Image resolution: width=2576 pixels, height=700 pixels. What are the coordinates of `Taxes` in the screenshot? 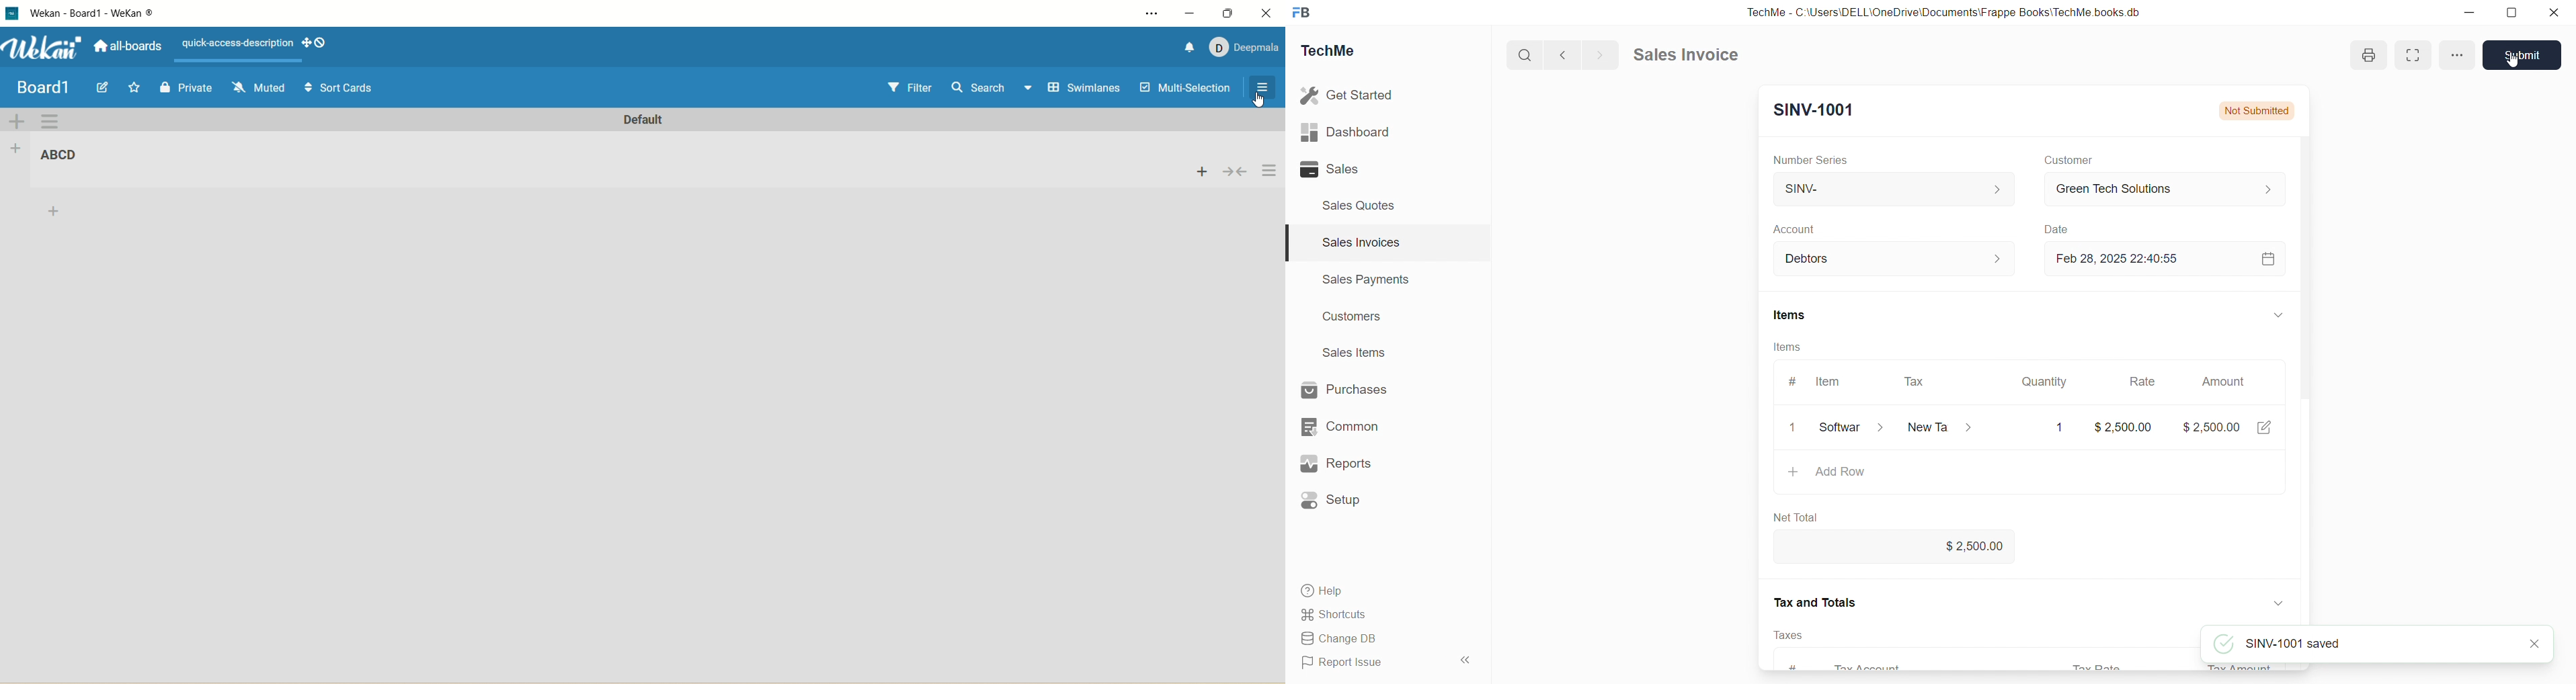 It's located at (1789, 636).